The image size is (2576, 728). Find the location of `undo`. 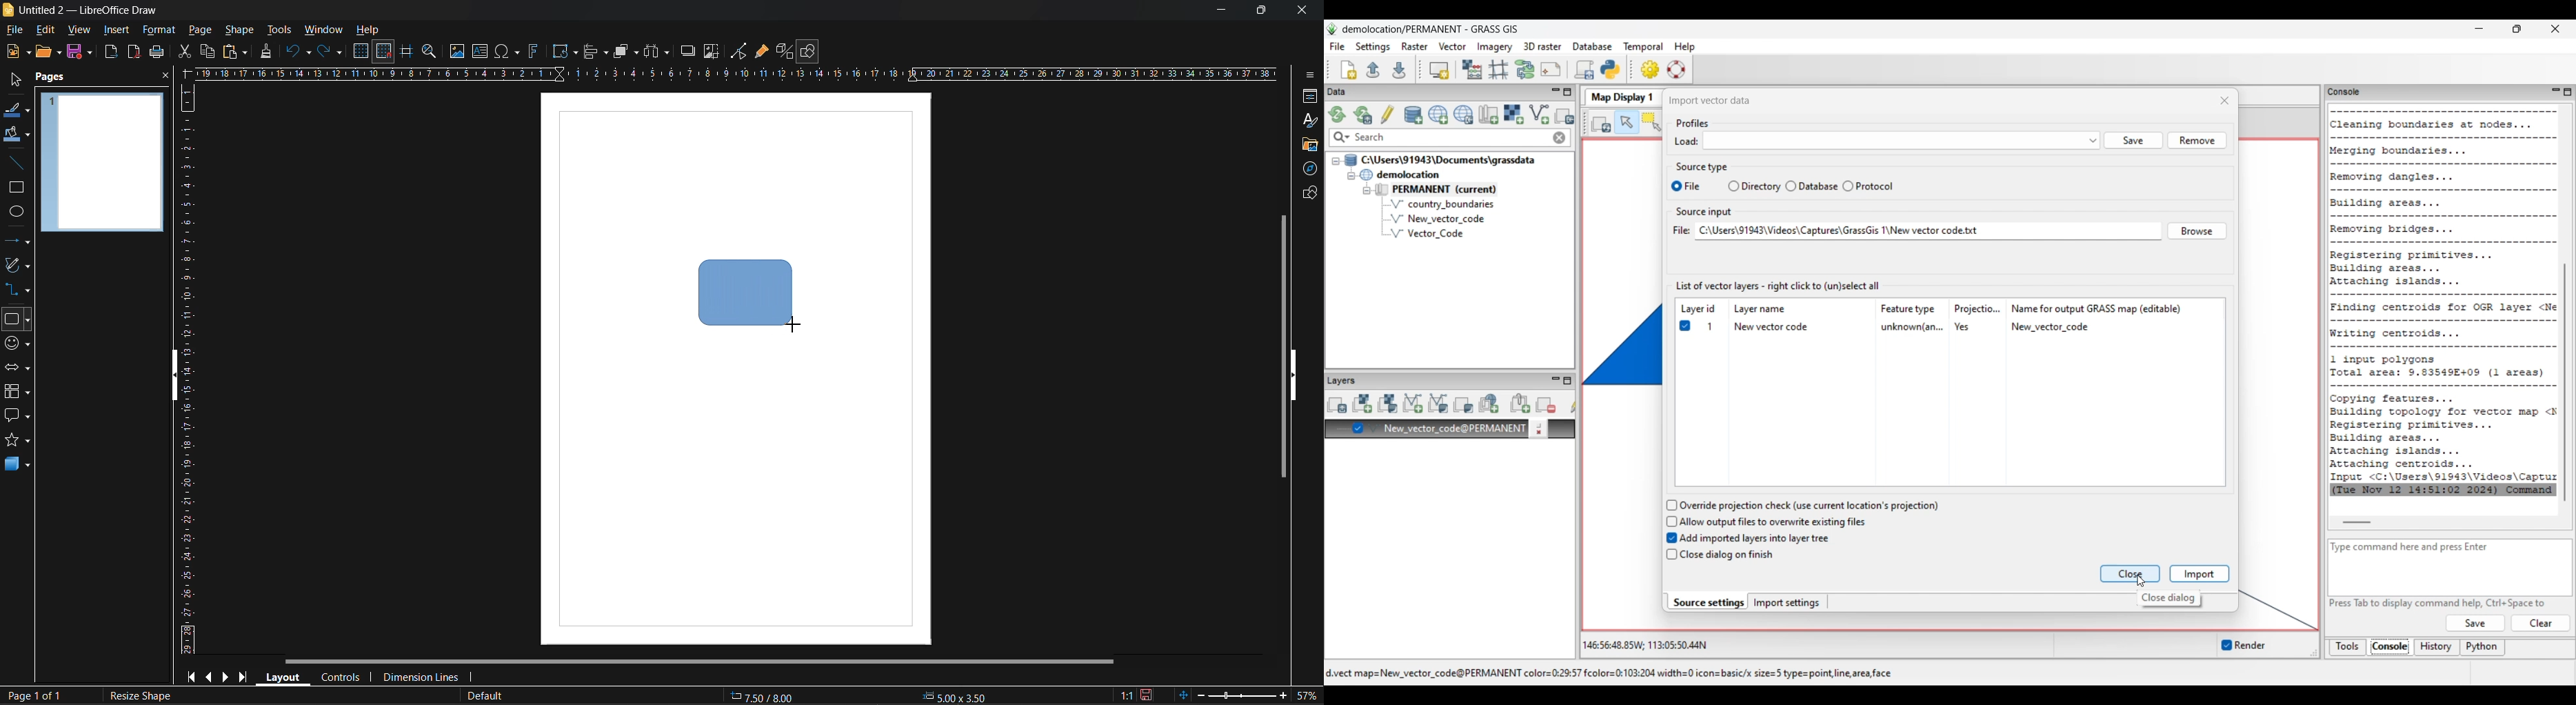

undo is located at coordinates (299, 52).